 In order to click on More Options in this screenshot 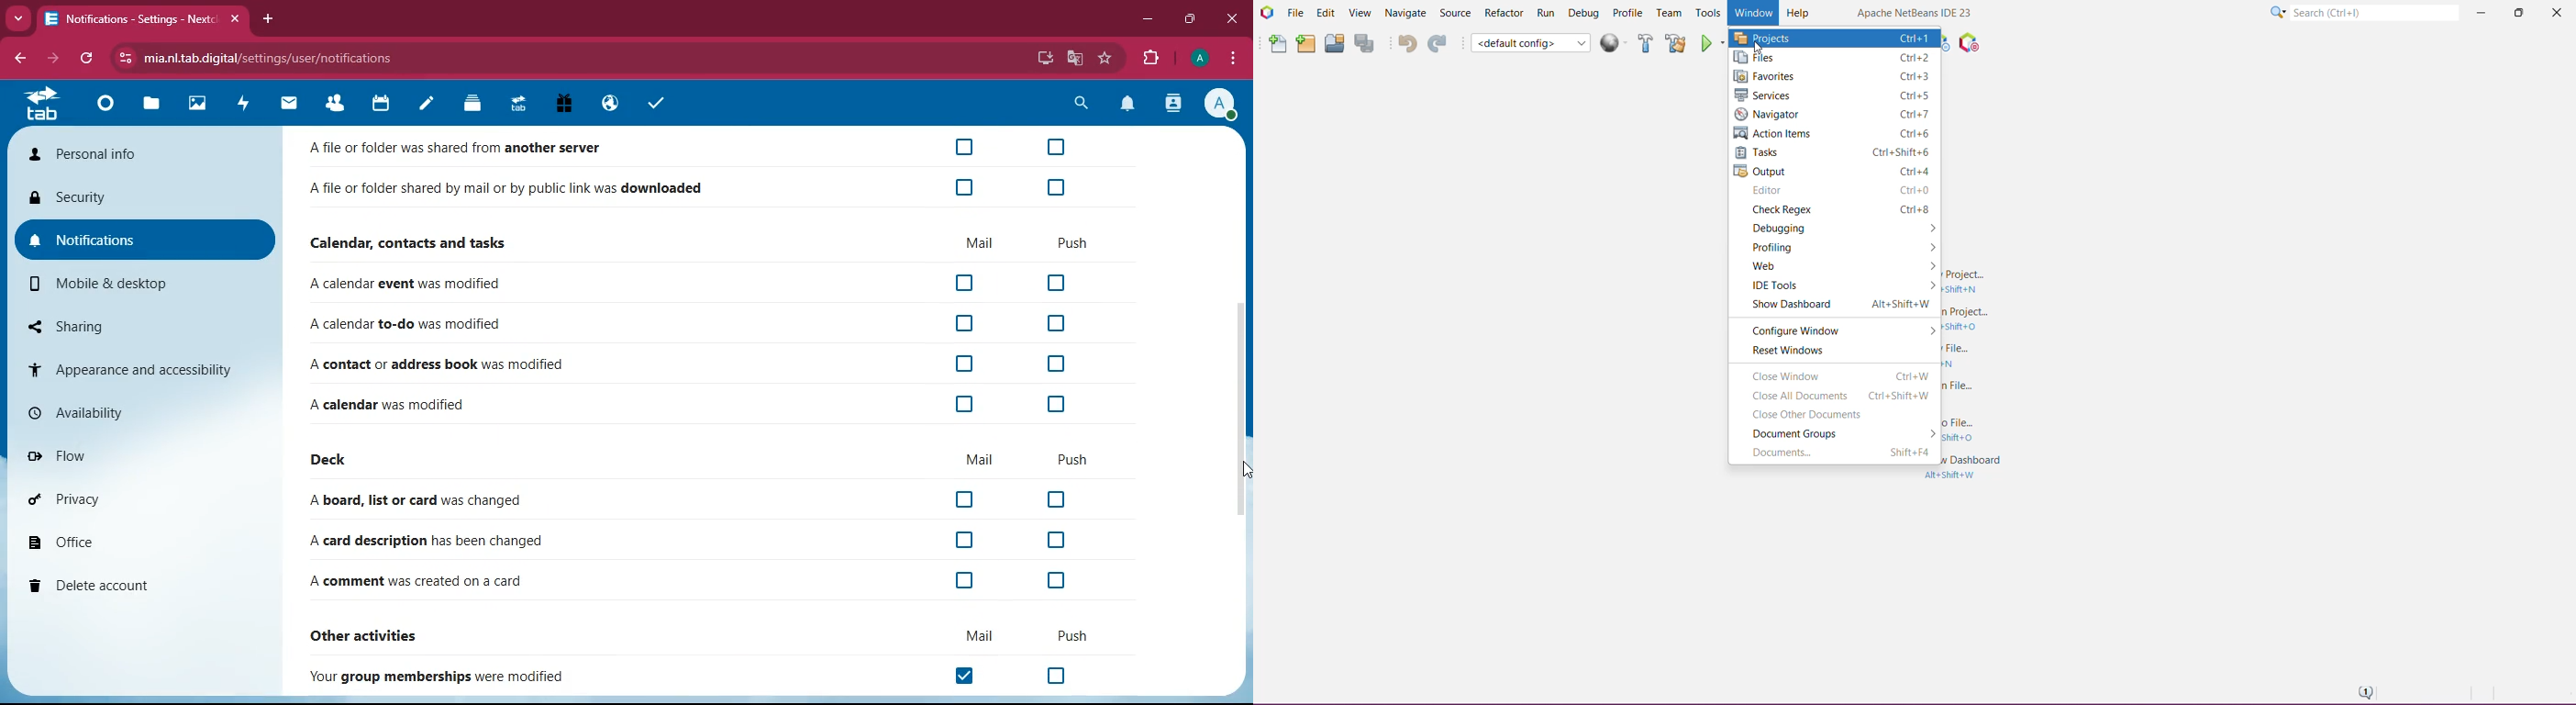, I will do `click(1931, 268)`.